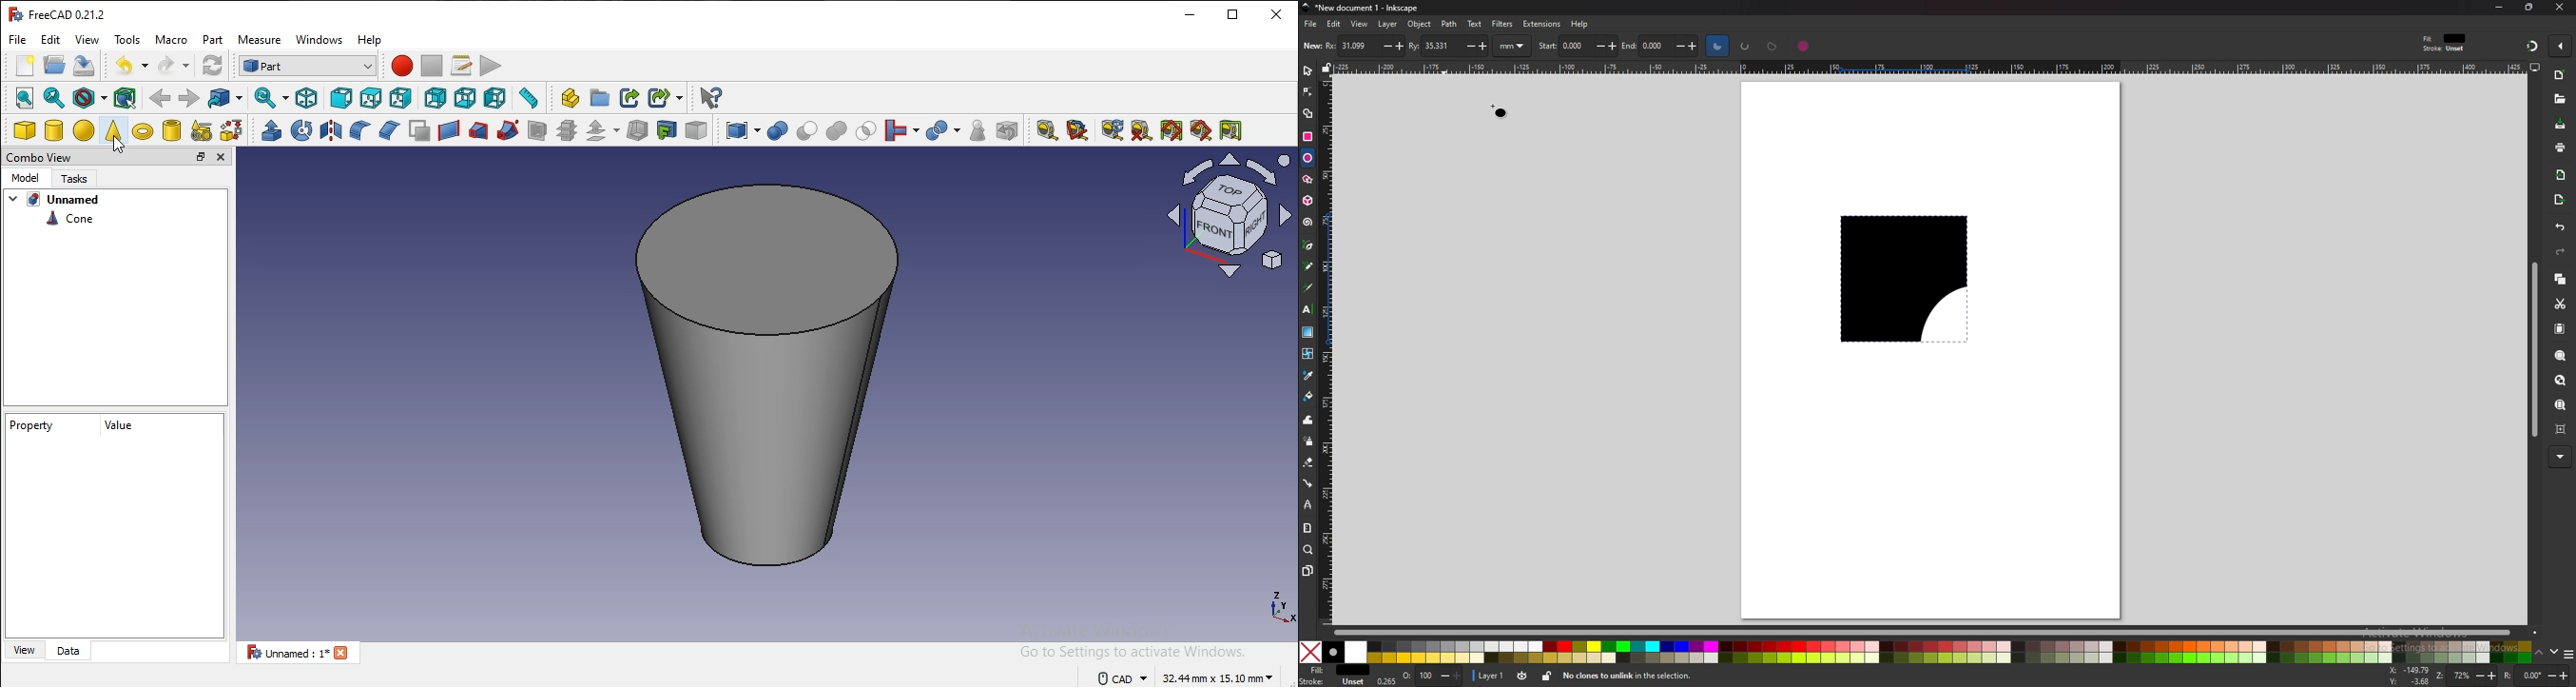  What do you see at coordinates (1389, 25) in the screenshot?
I see `layer` at bounding box center [1389, 25].